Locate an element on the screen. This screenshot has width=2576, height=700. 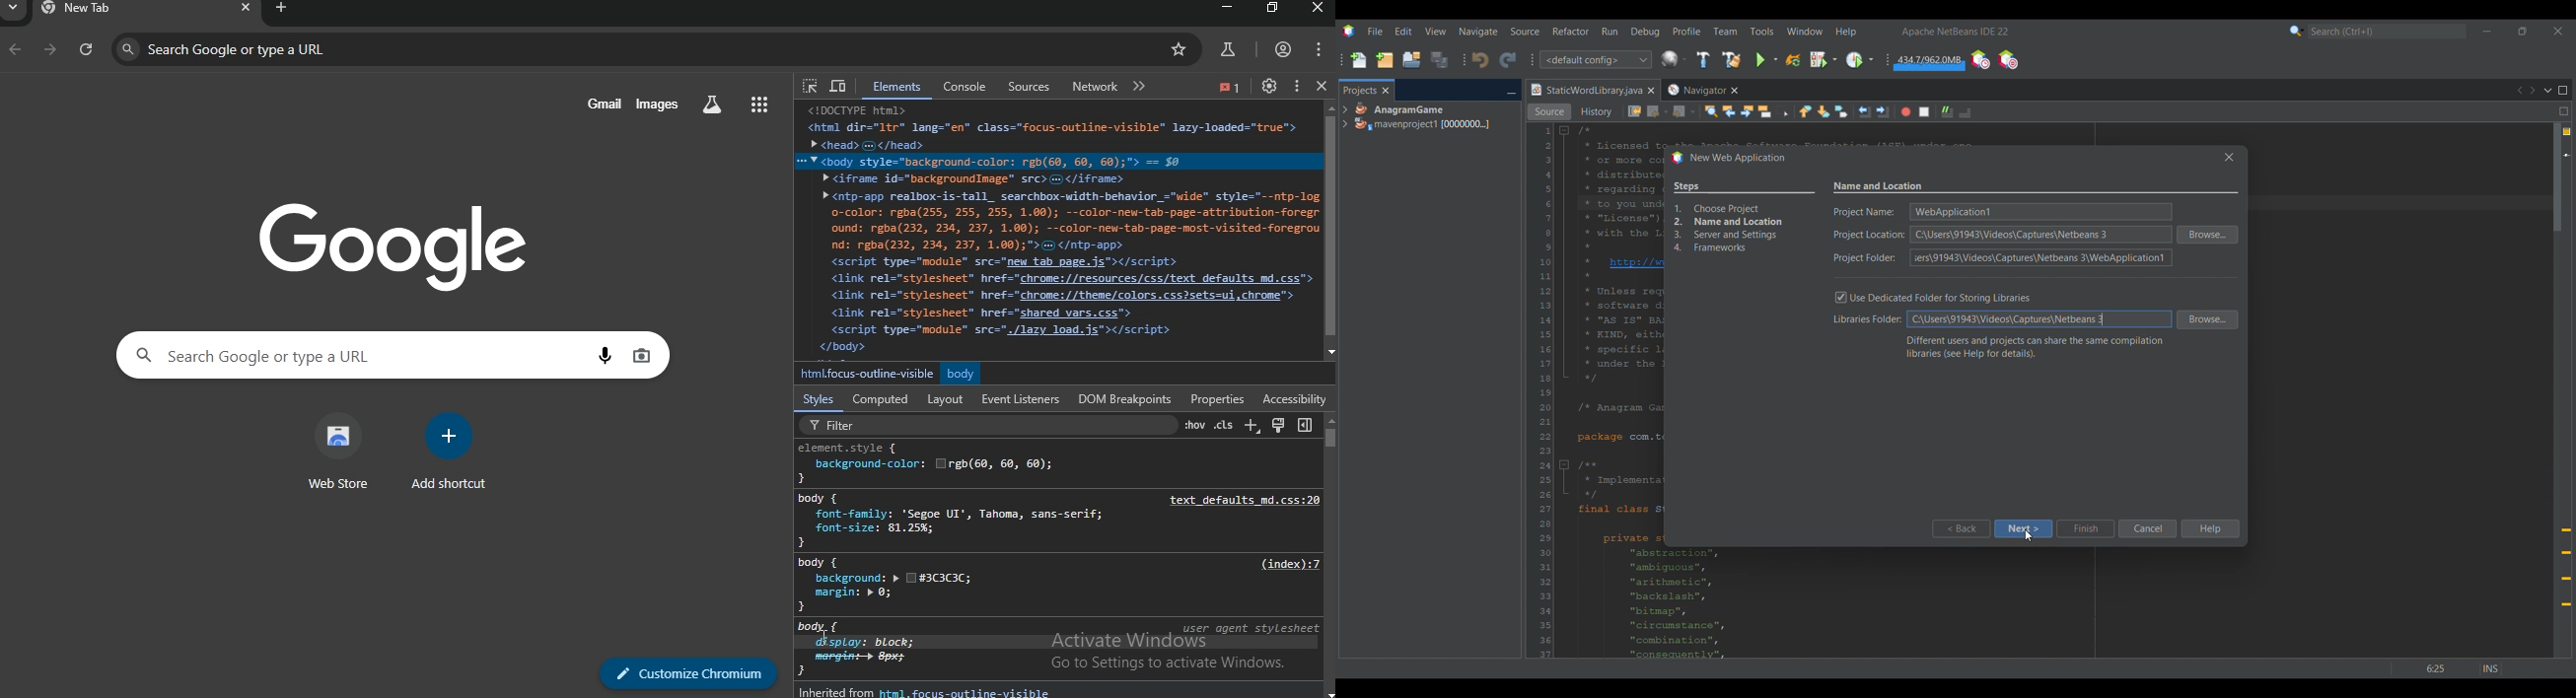
user agent stylesheet is located at coordinates (1246, 627).